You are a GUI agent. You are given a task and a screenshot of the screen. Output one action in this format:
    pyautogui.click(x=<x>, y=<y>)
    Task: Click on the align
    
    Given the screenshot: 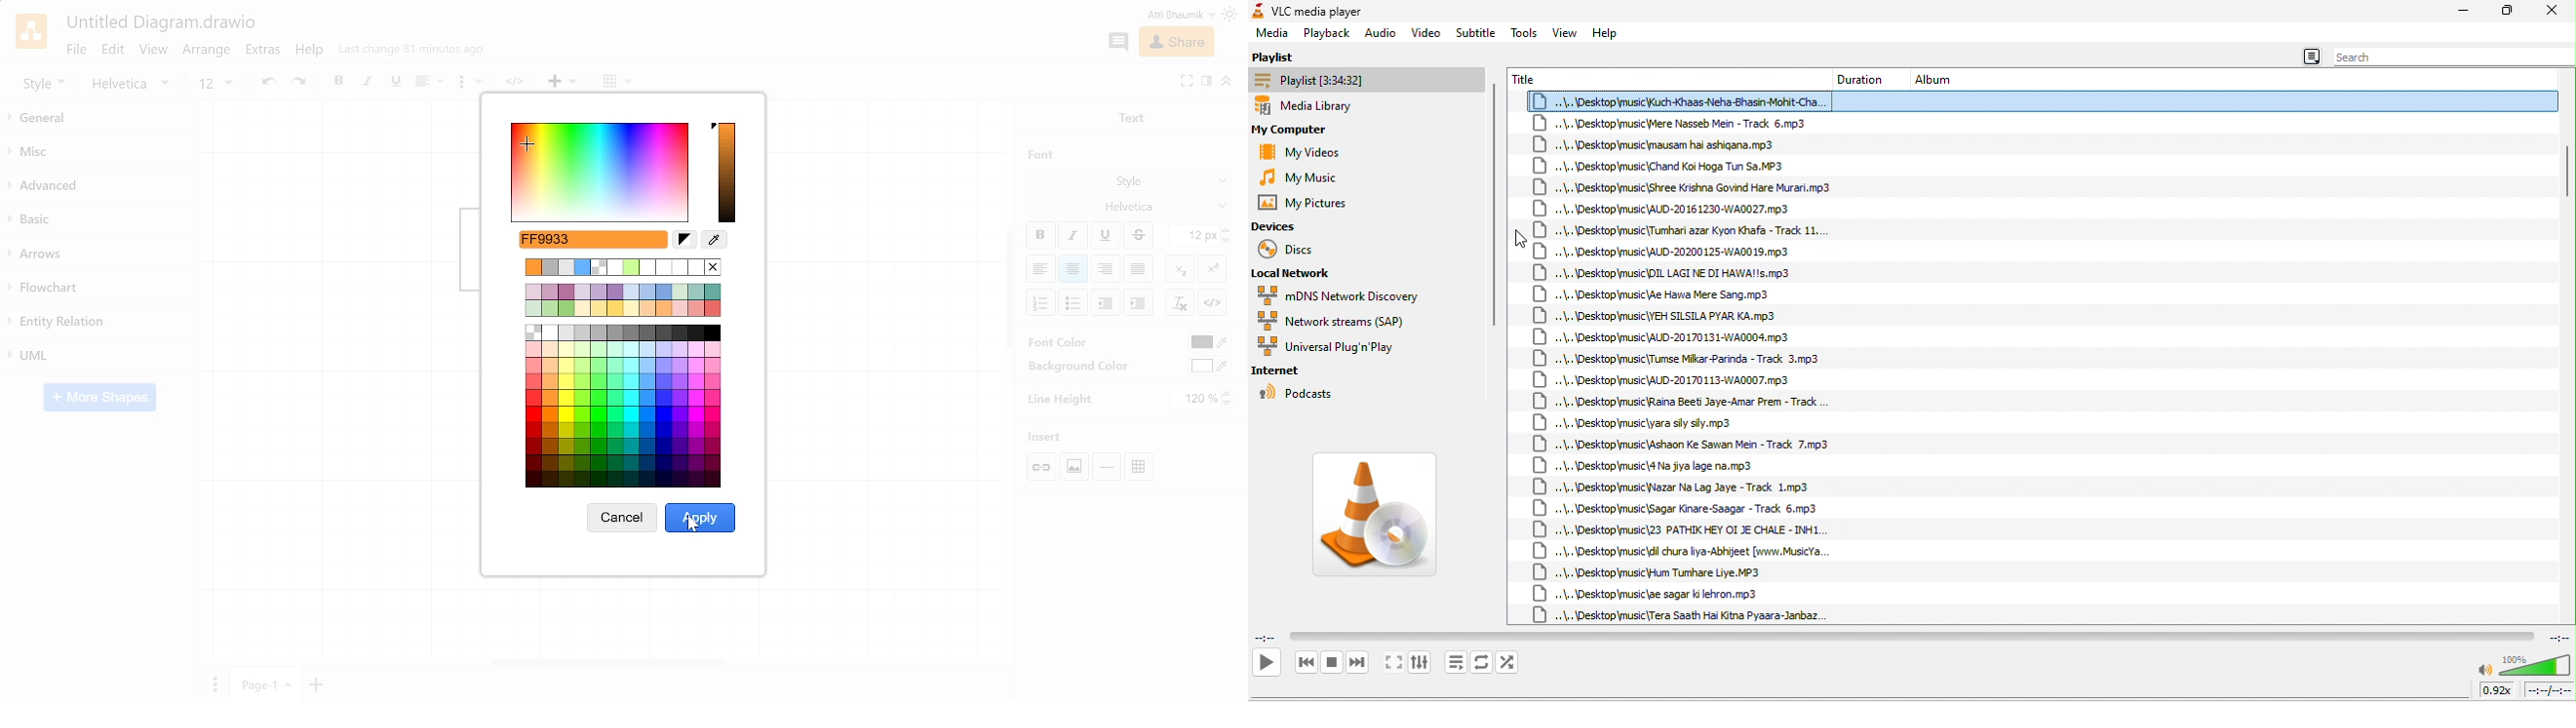 What is the action you would take?
    pyautogui.click(x=427, y=83)
    